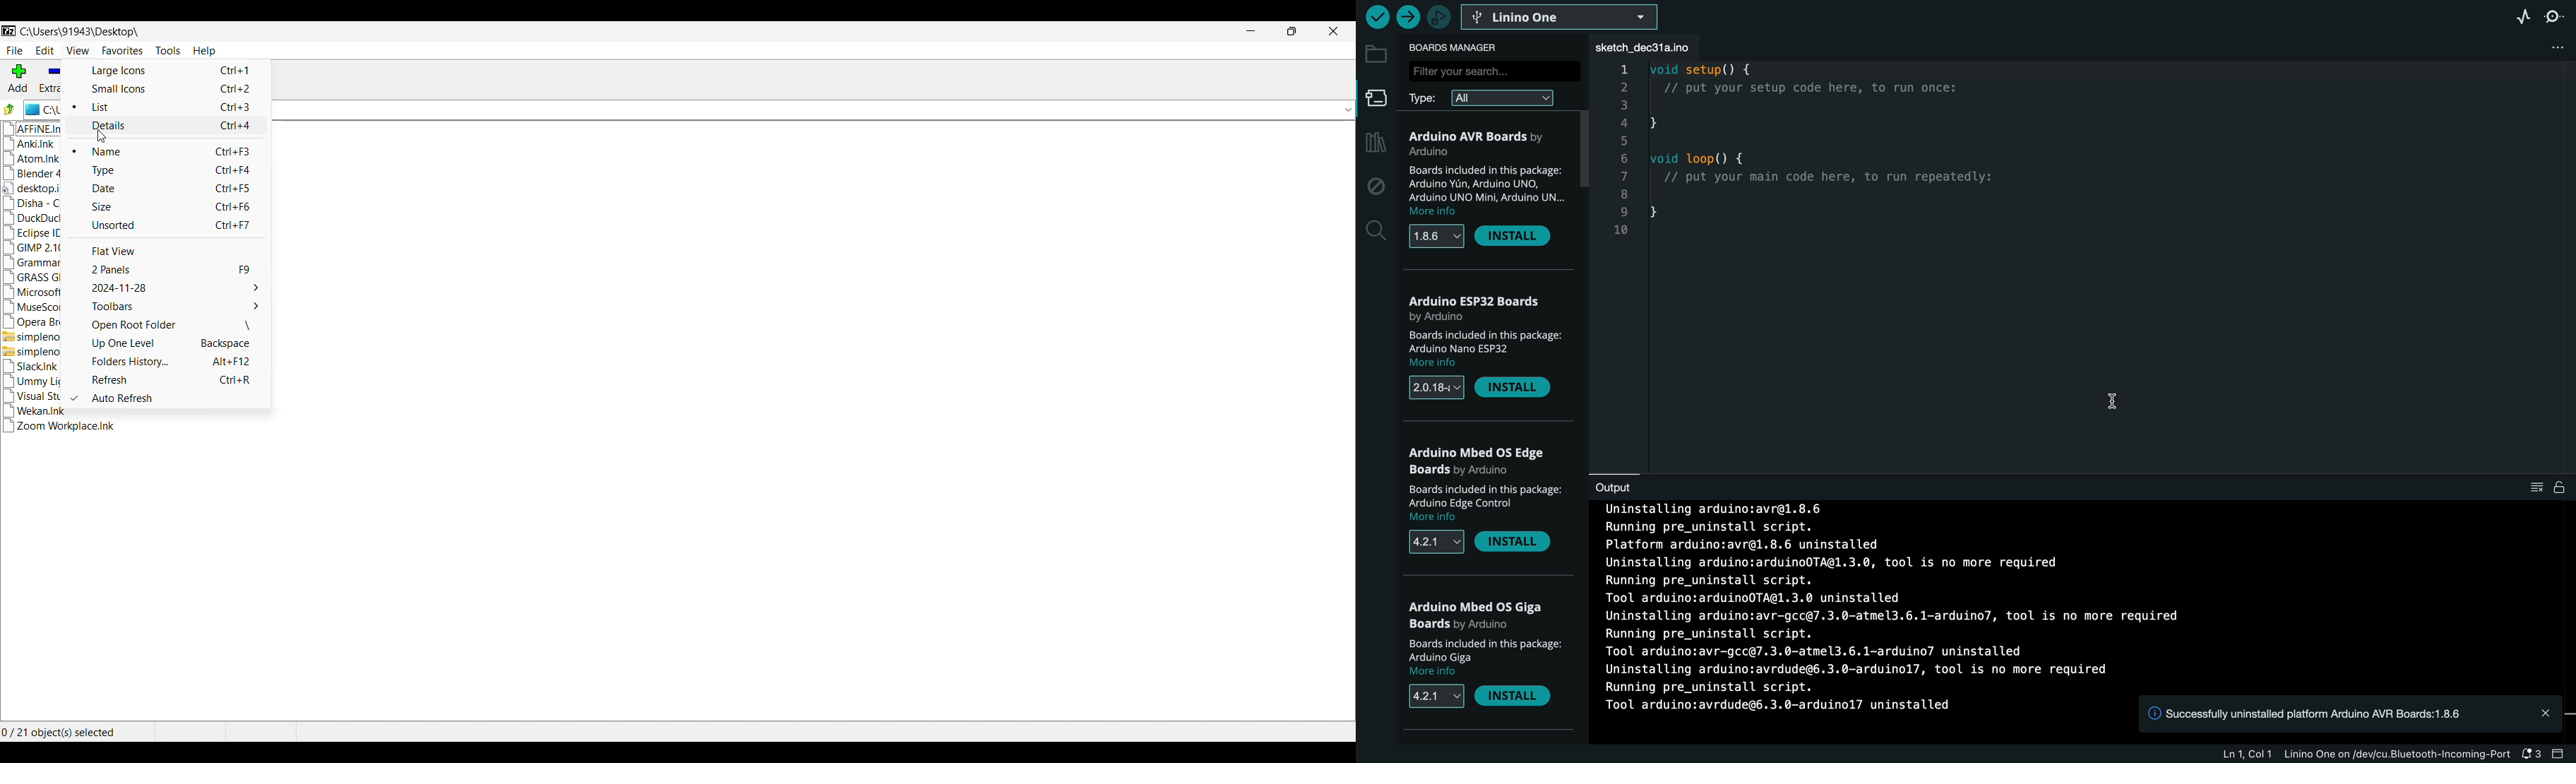 The image size is (2576, 784). Describe the element at coordinates (1480, 311) in the screenshot. I see `arduino ESP32` at that location.